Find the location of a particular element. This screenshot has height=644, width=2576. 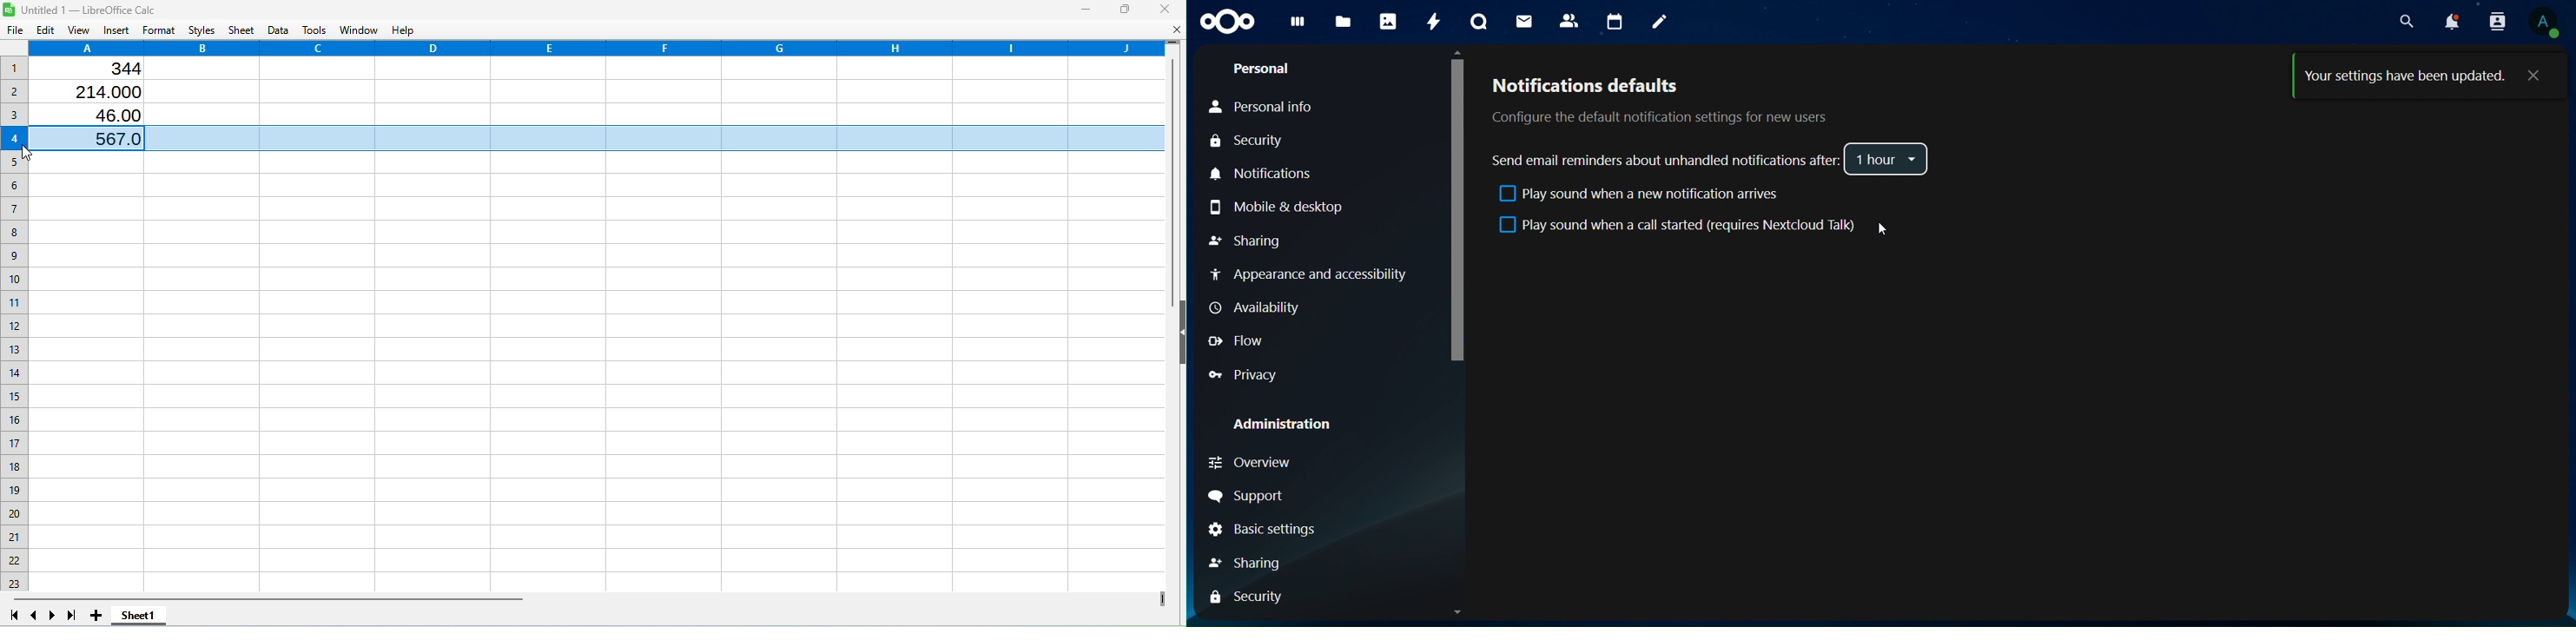

notifications is located at coordinates (2451, 22).